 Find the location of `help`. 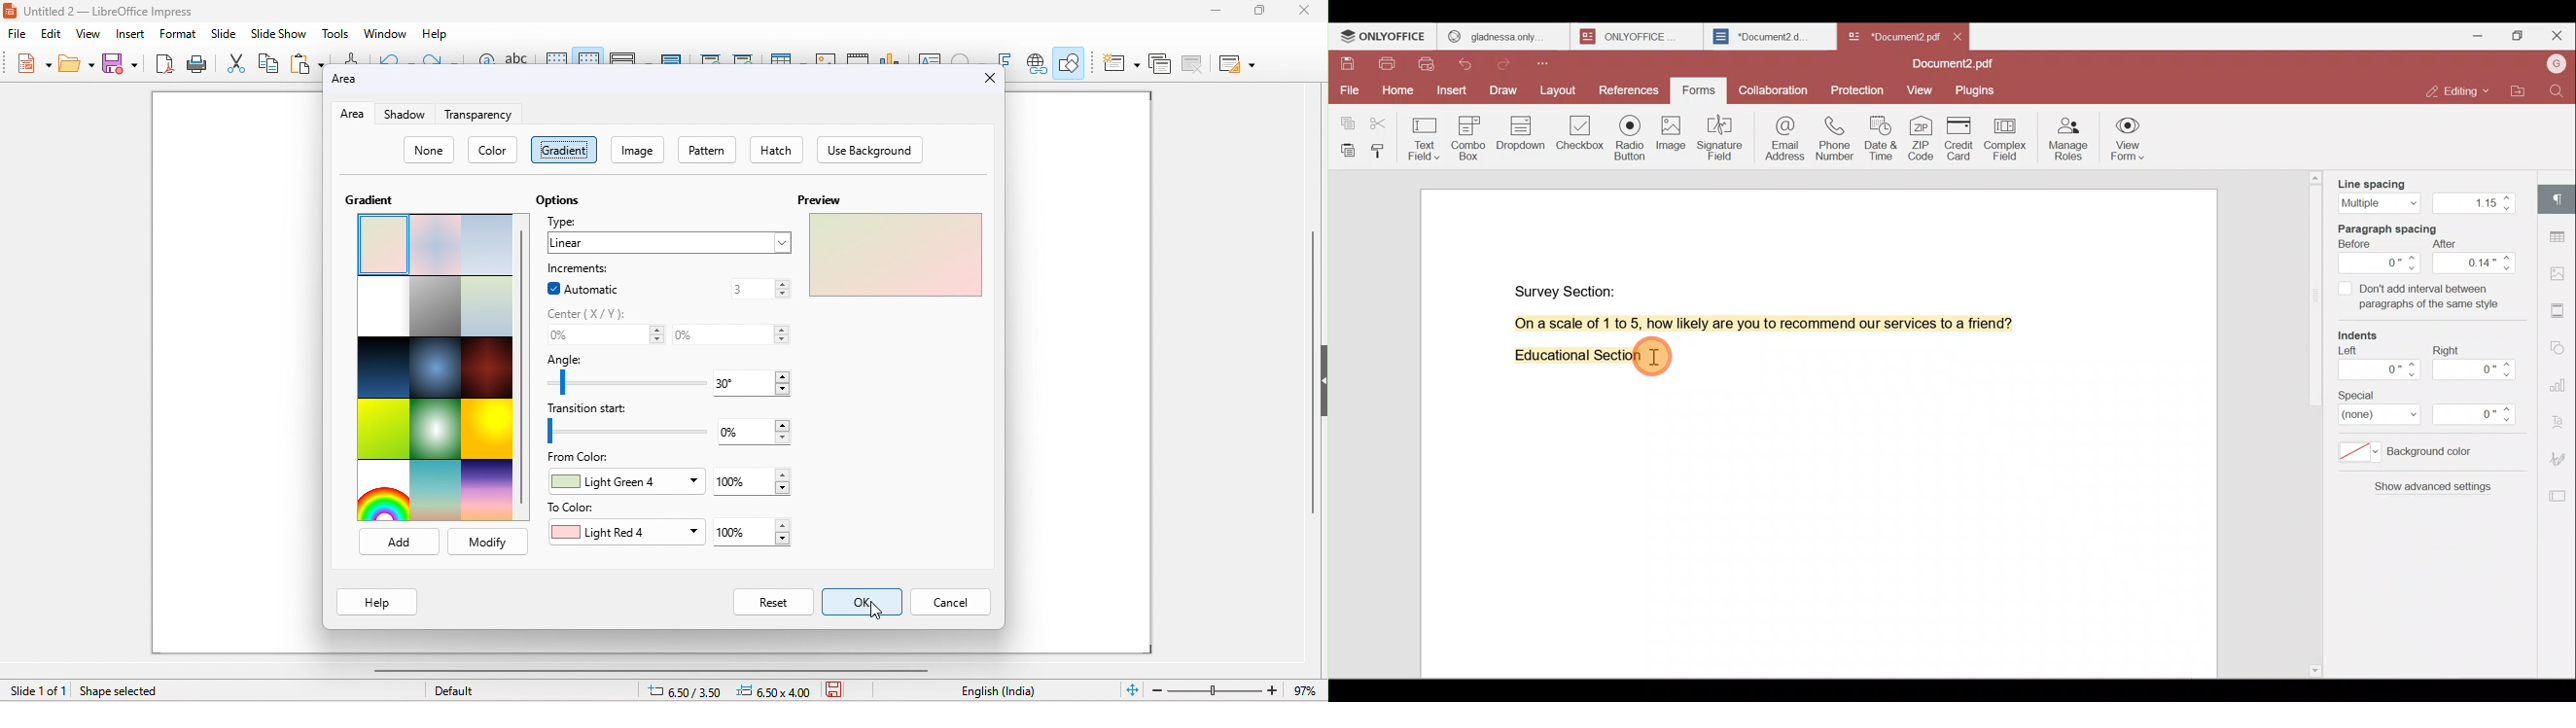

help is located at coordinates (376, 601).